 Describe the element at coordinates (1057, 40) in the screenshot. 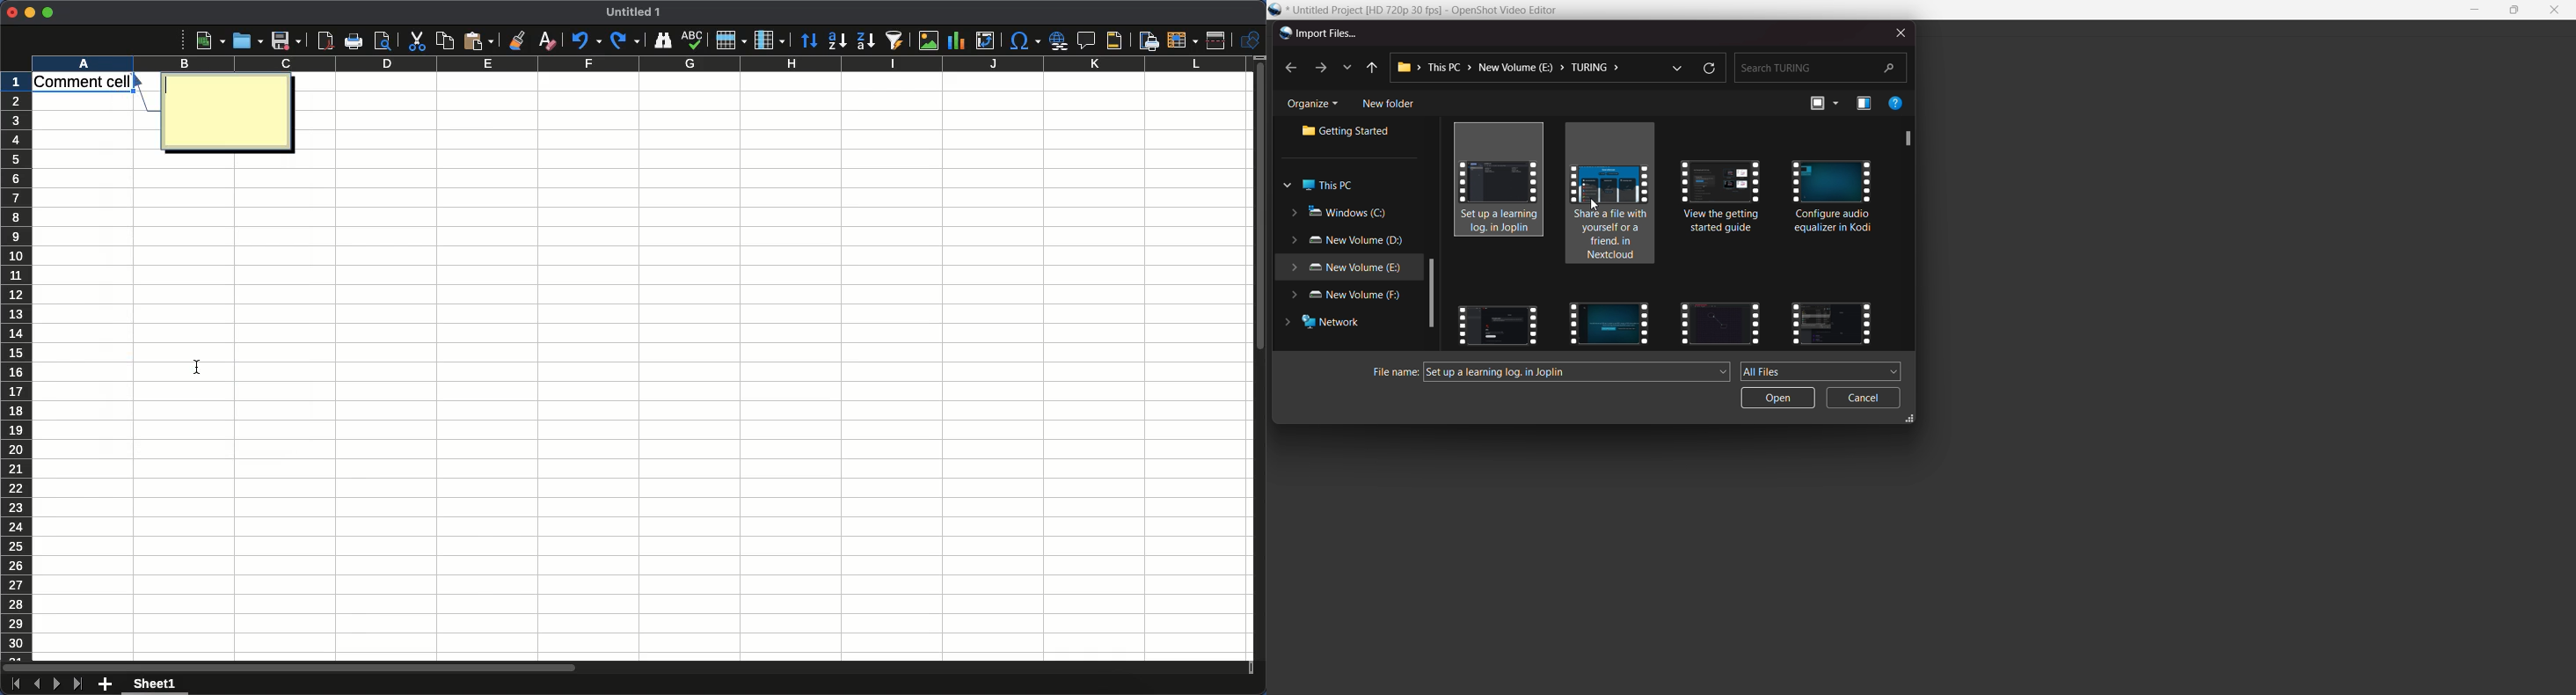

I see `Insert hyperlink` at that location.